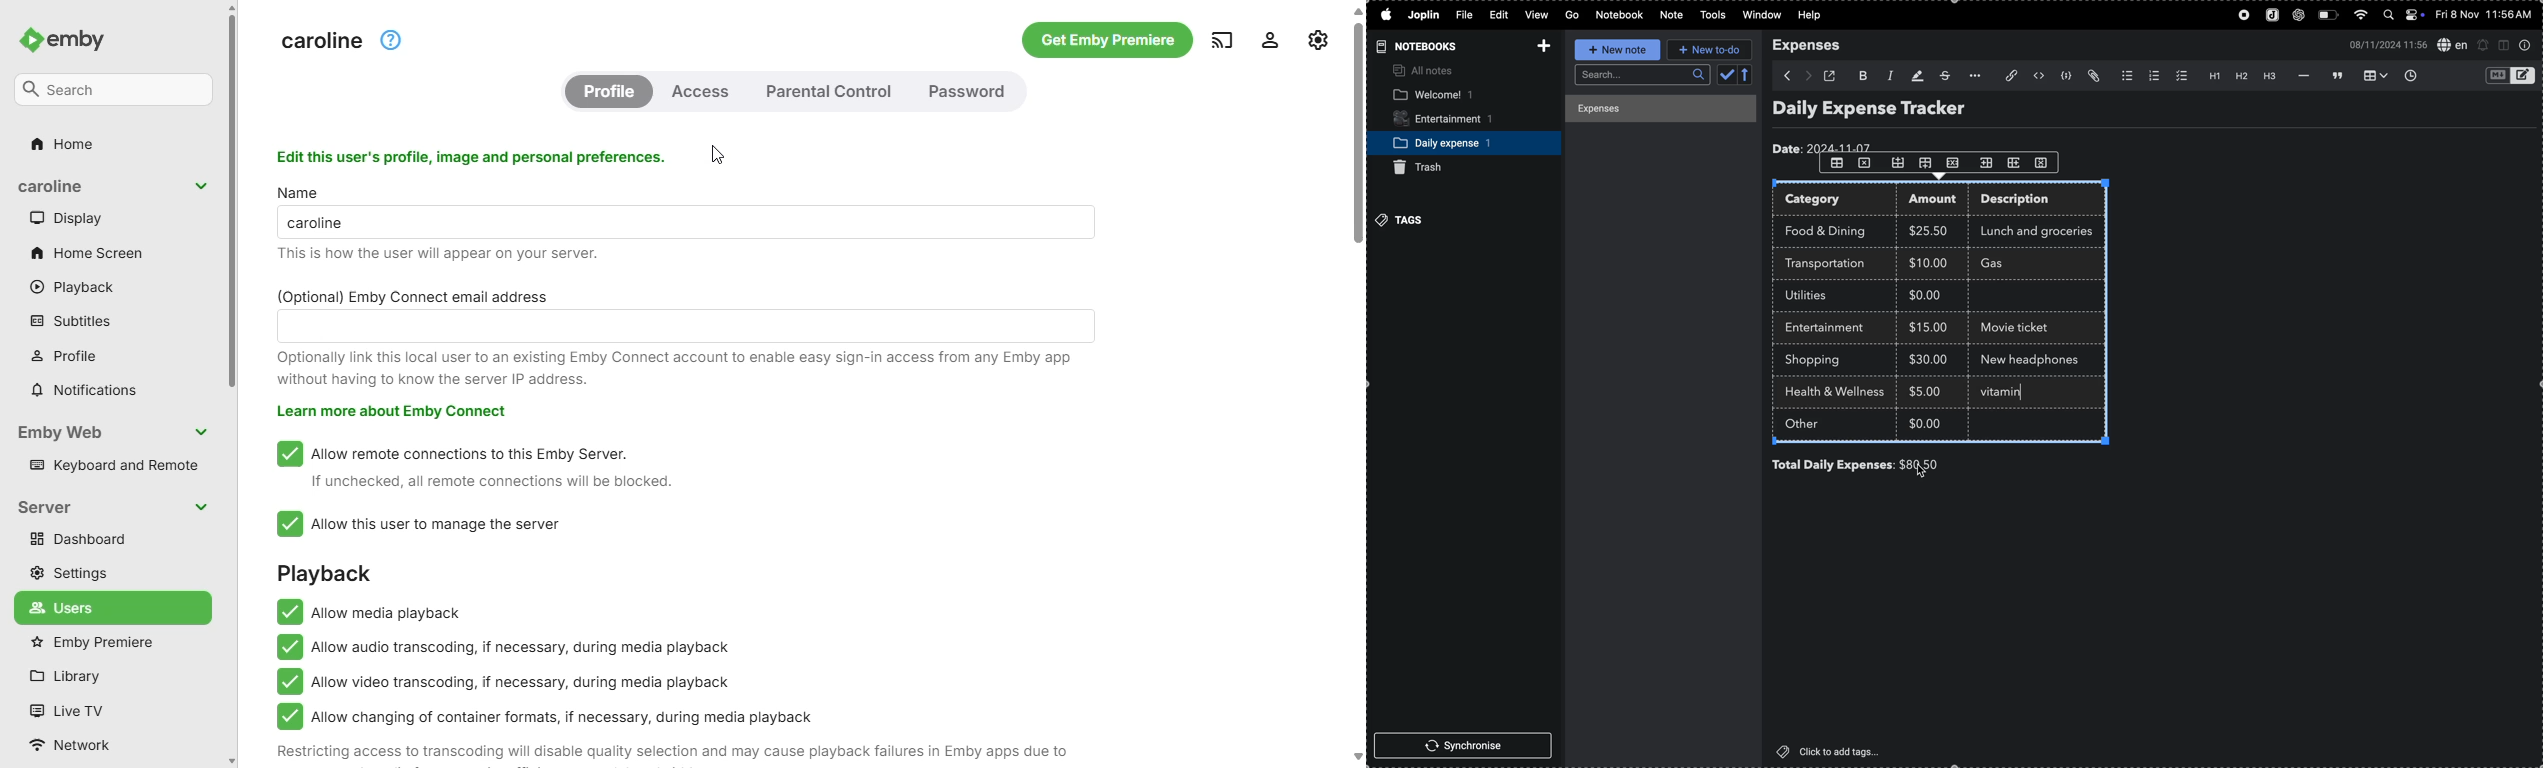  What do you see at coordinates (2385, 44) in the screenshot?
I see `date and time` at bounding box center [2385, 44].